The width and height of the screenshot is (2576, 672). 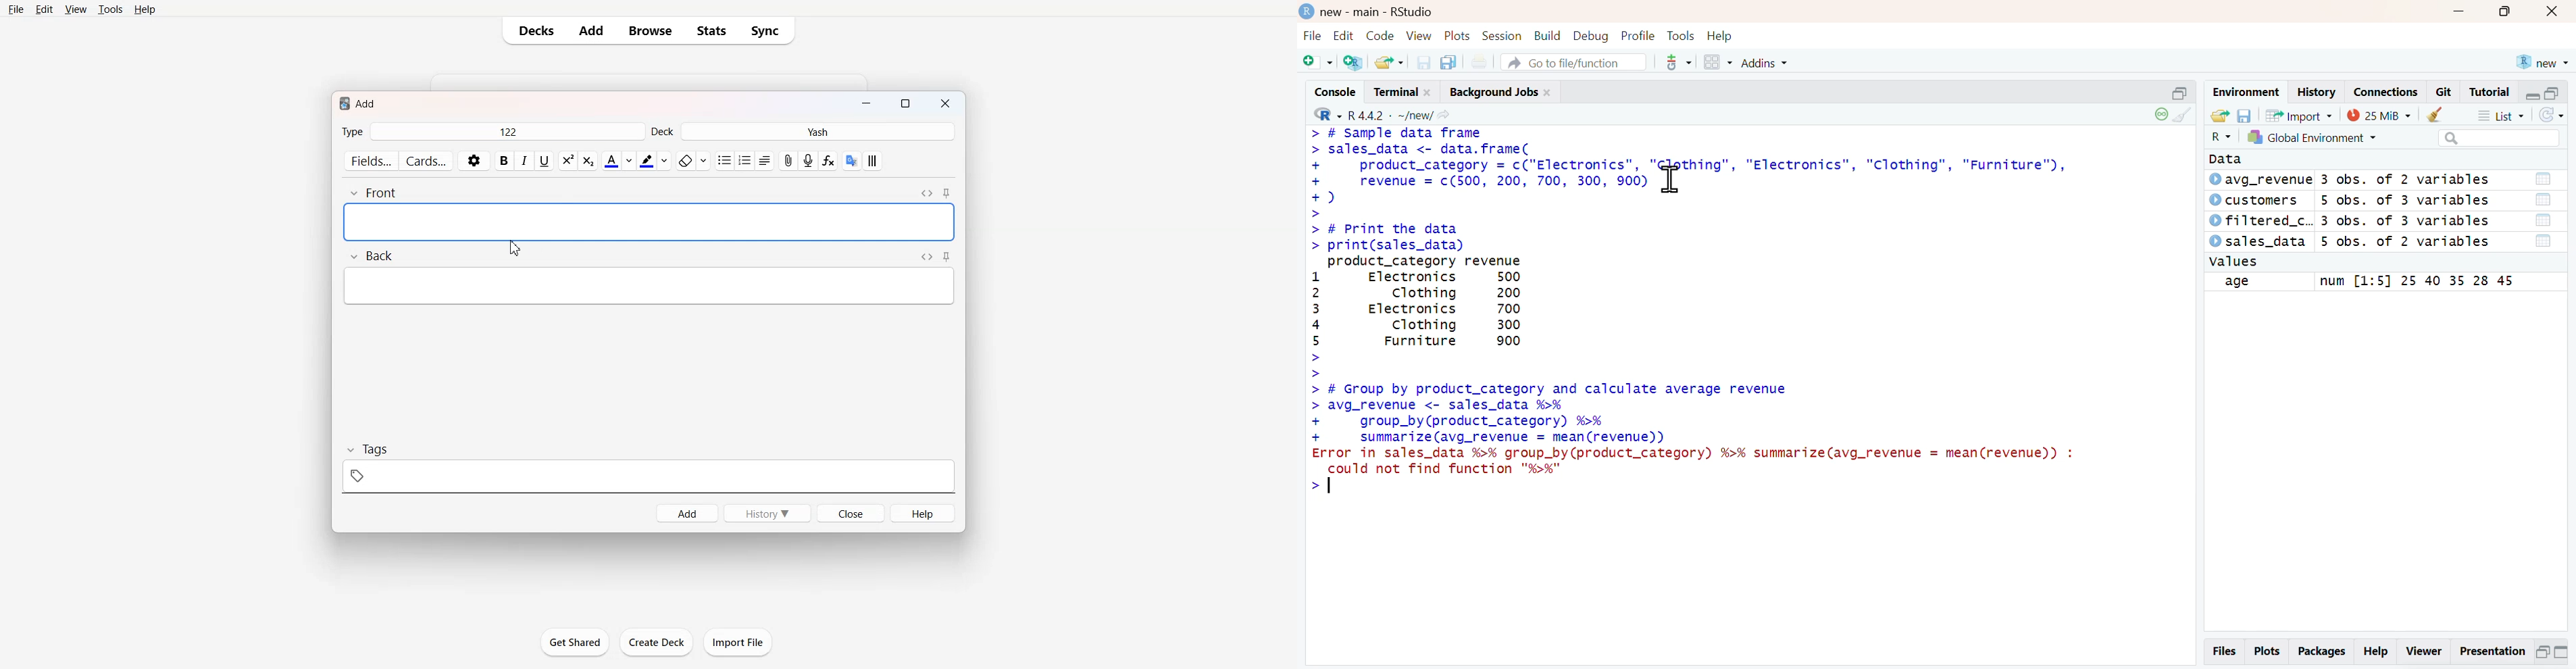 I want to click on field name, so click(x=2258, y=283).